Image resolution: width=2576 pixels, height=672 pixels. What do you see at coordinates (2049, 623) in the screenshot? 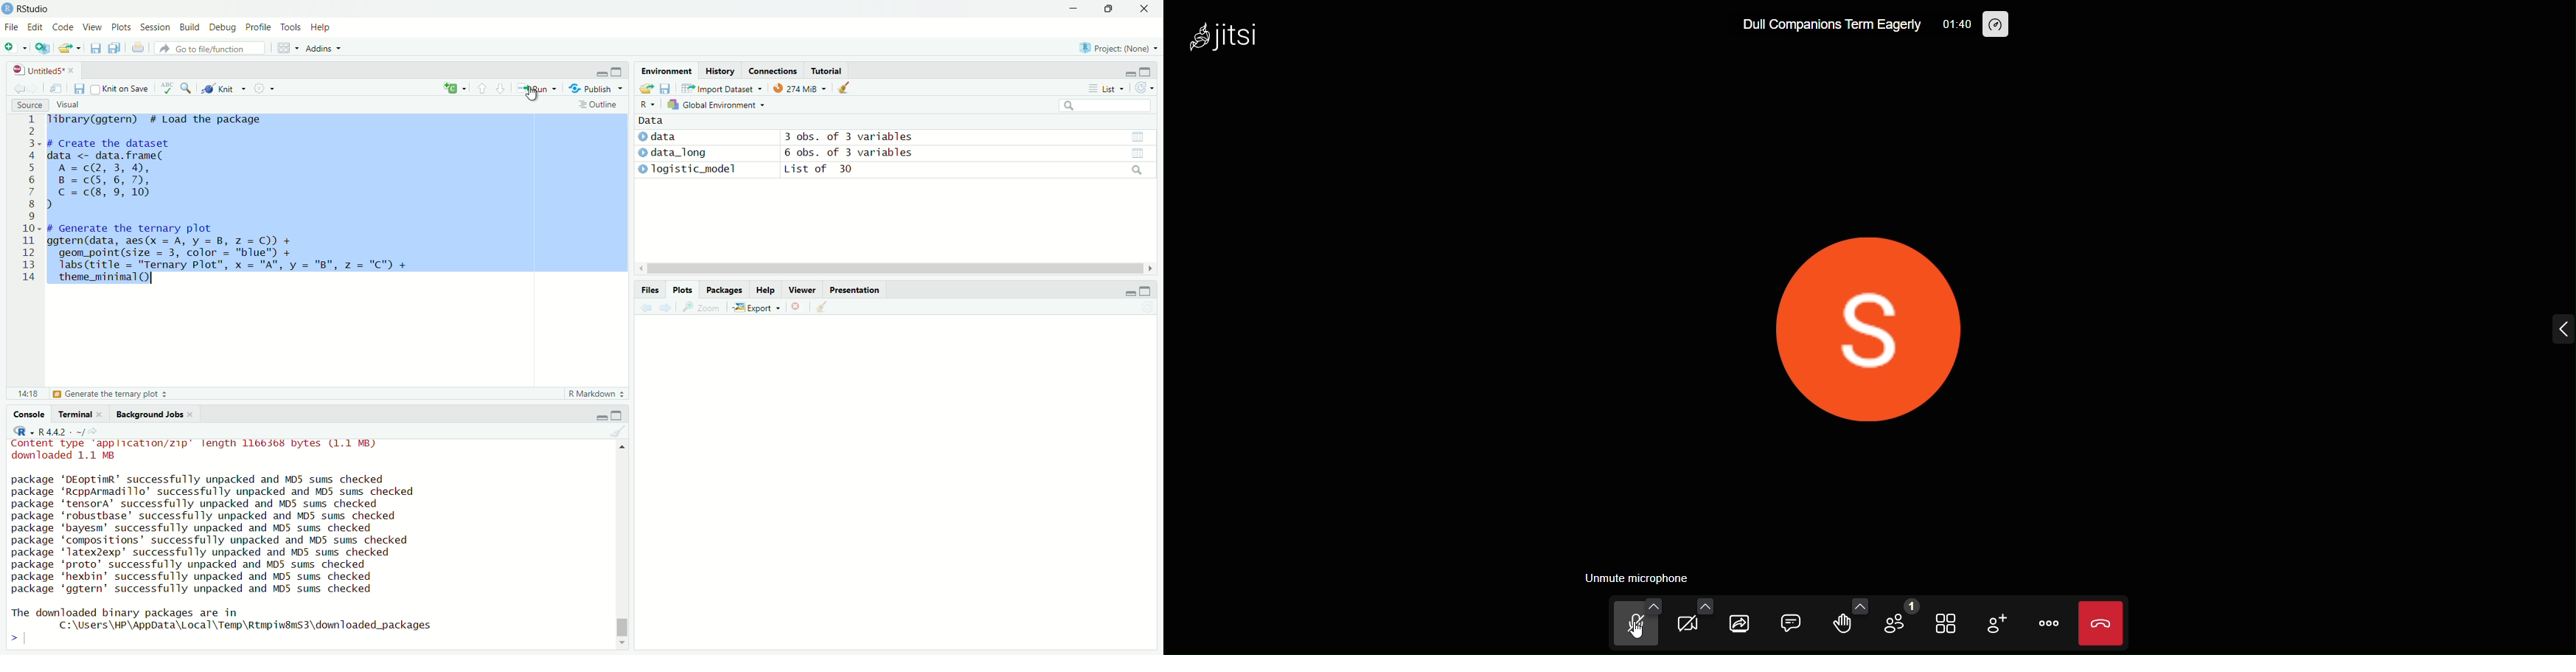
I see `more` at bounding box center [2049, 623].